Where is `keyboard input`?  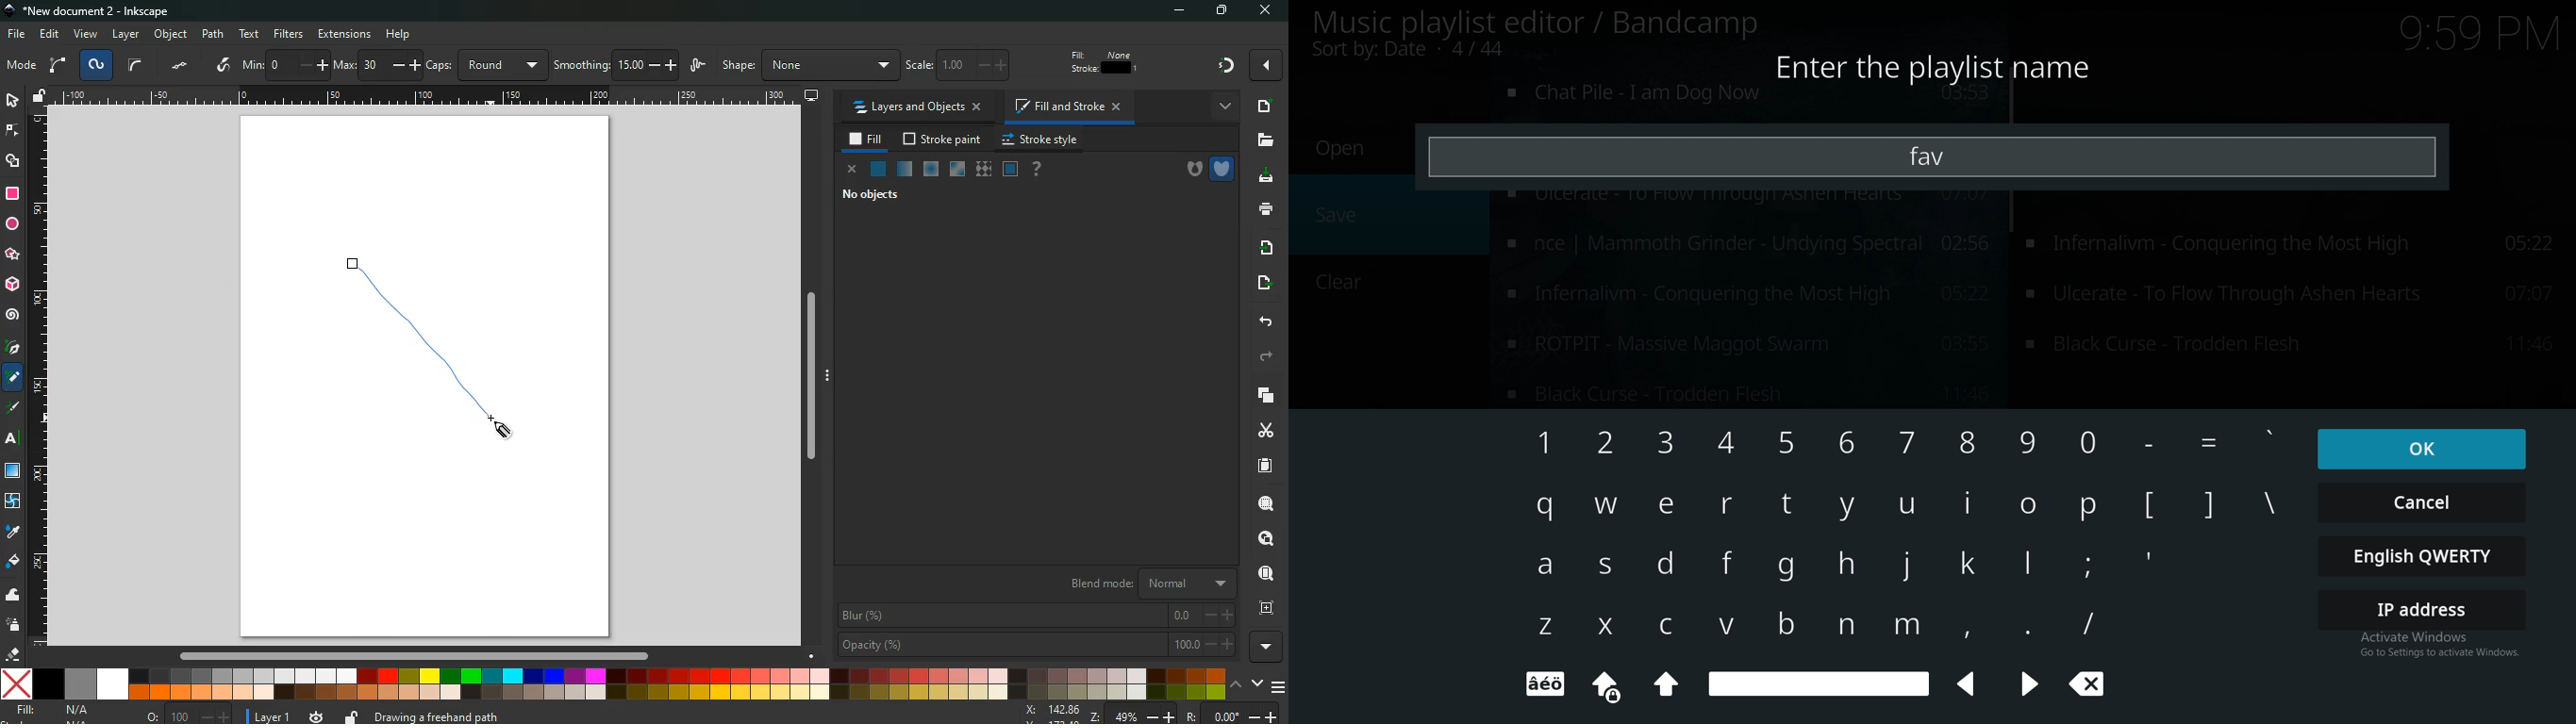
keyboard input is located at coordinates (2278, 510).